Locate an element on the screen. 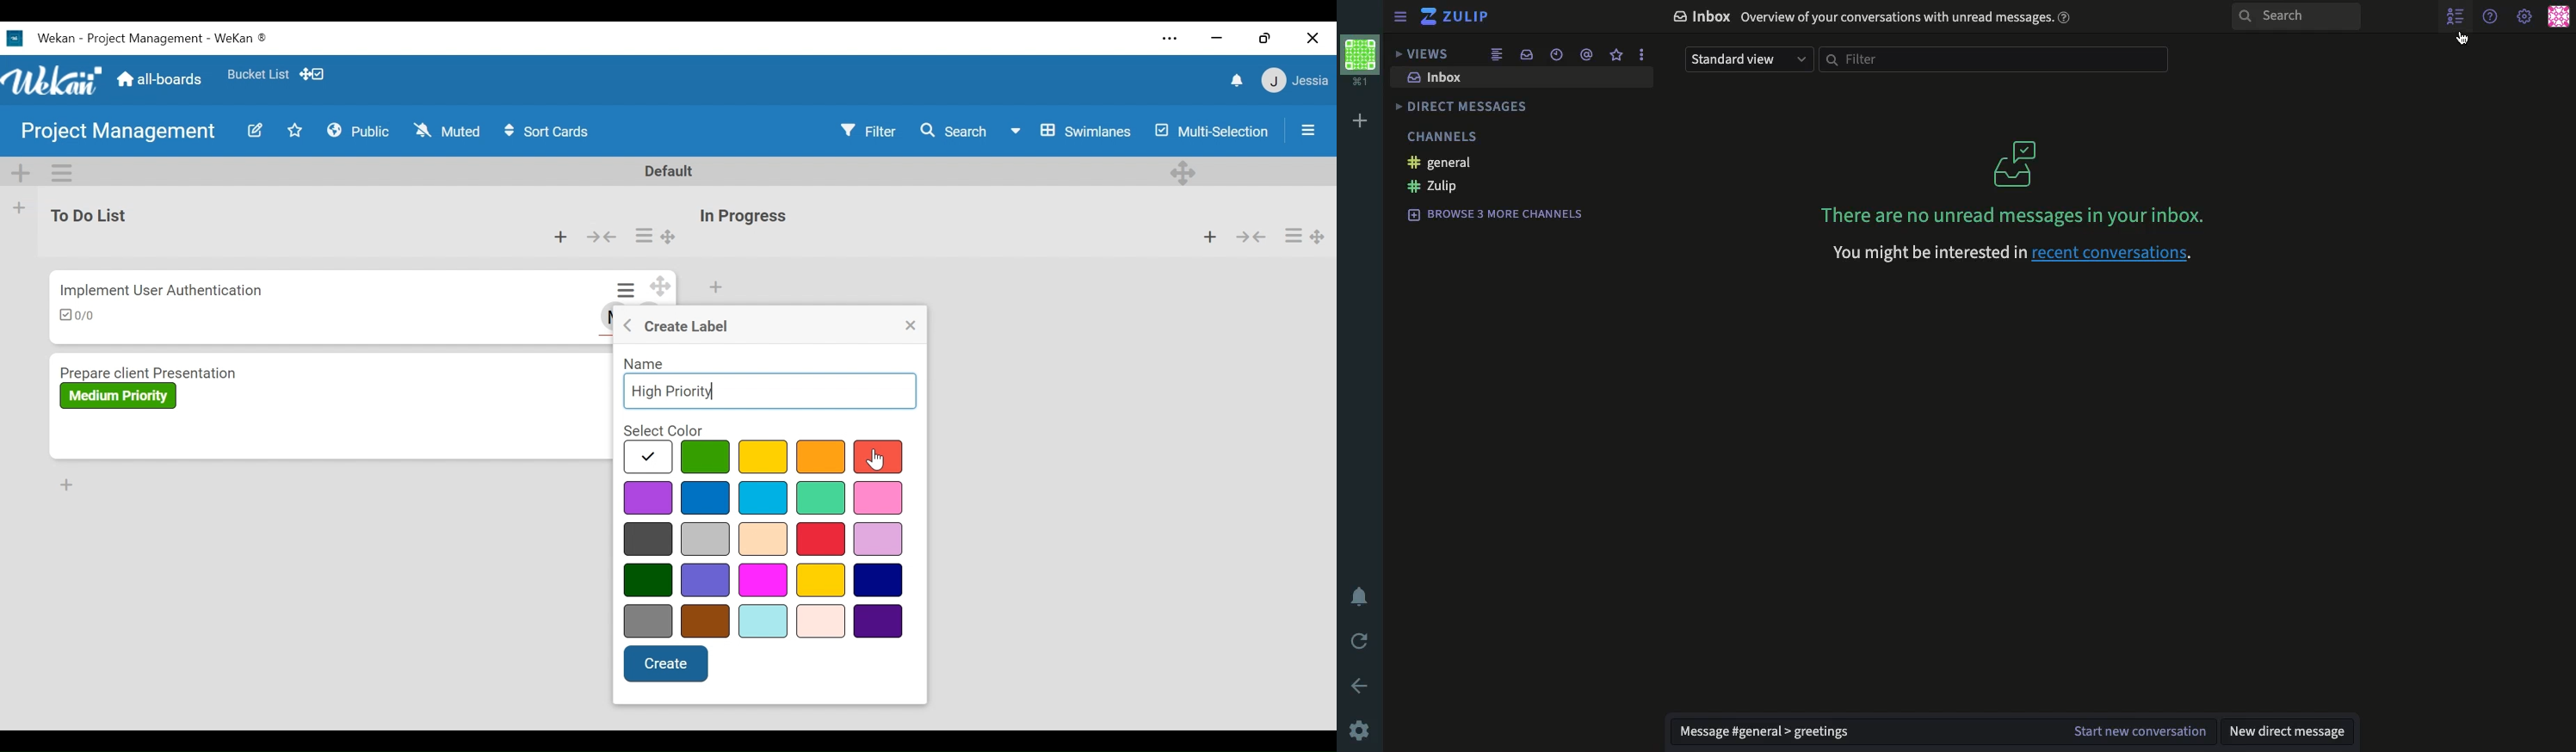  Go back is located at coordinates (630, 324).